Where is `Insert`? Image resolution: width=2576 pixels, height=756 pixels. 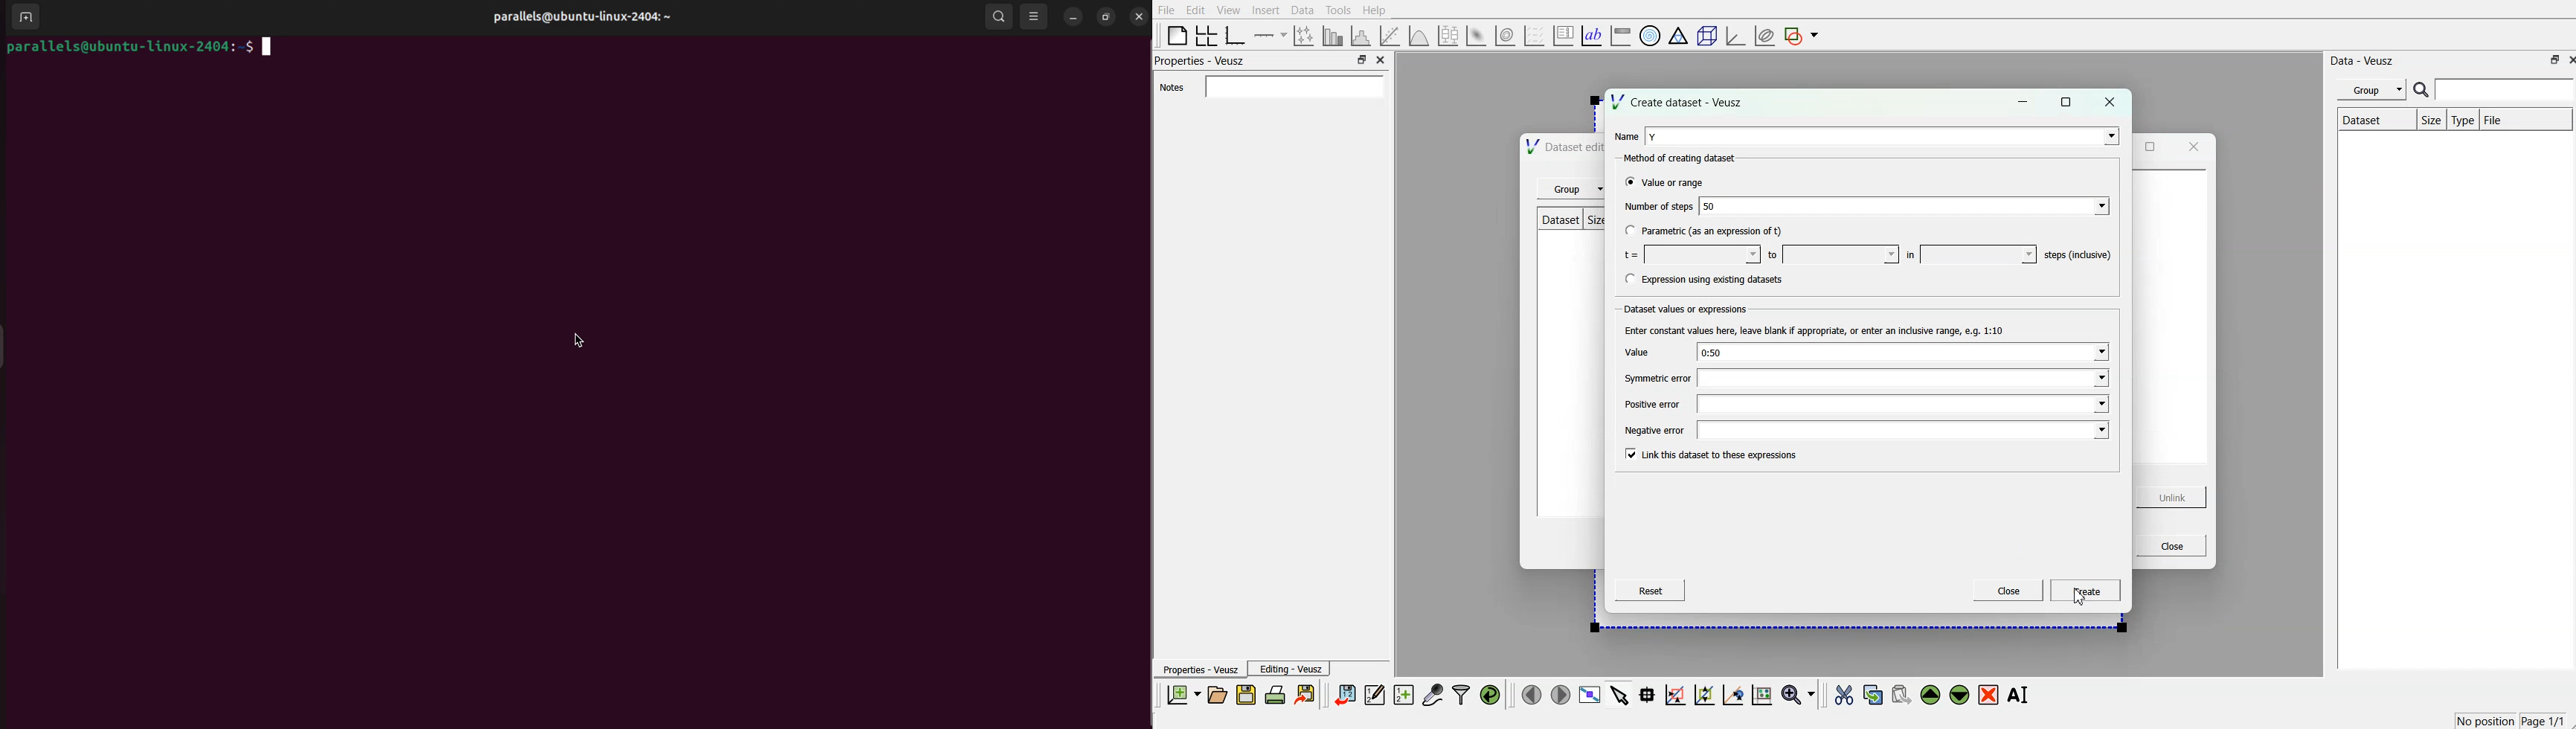 Insert is located at coordinates (1266, 10).